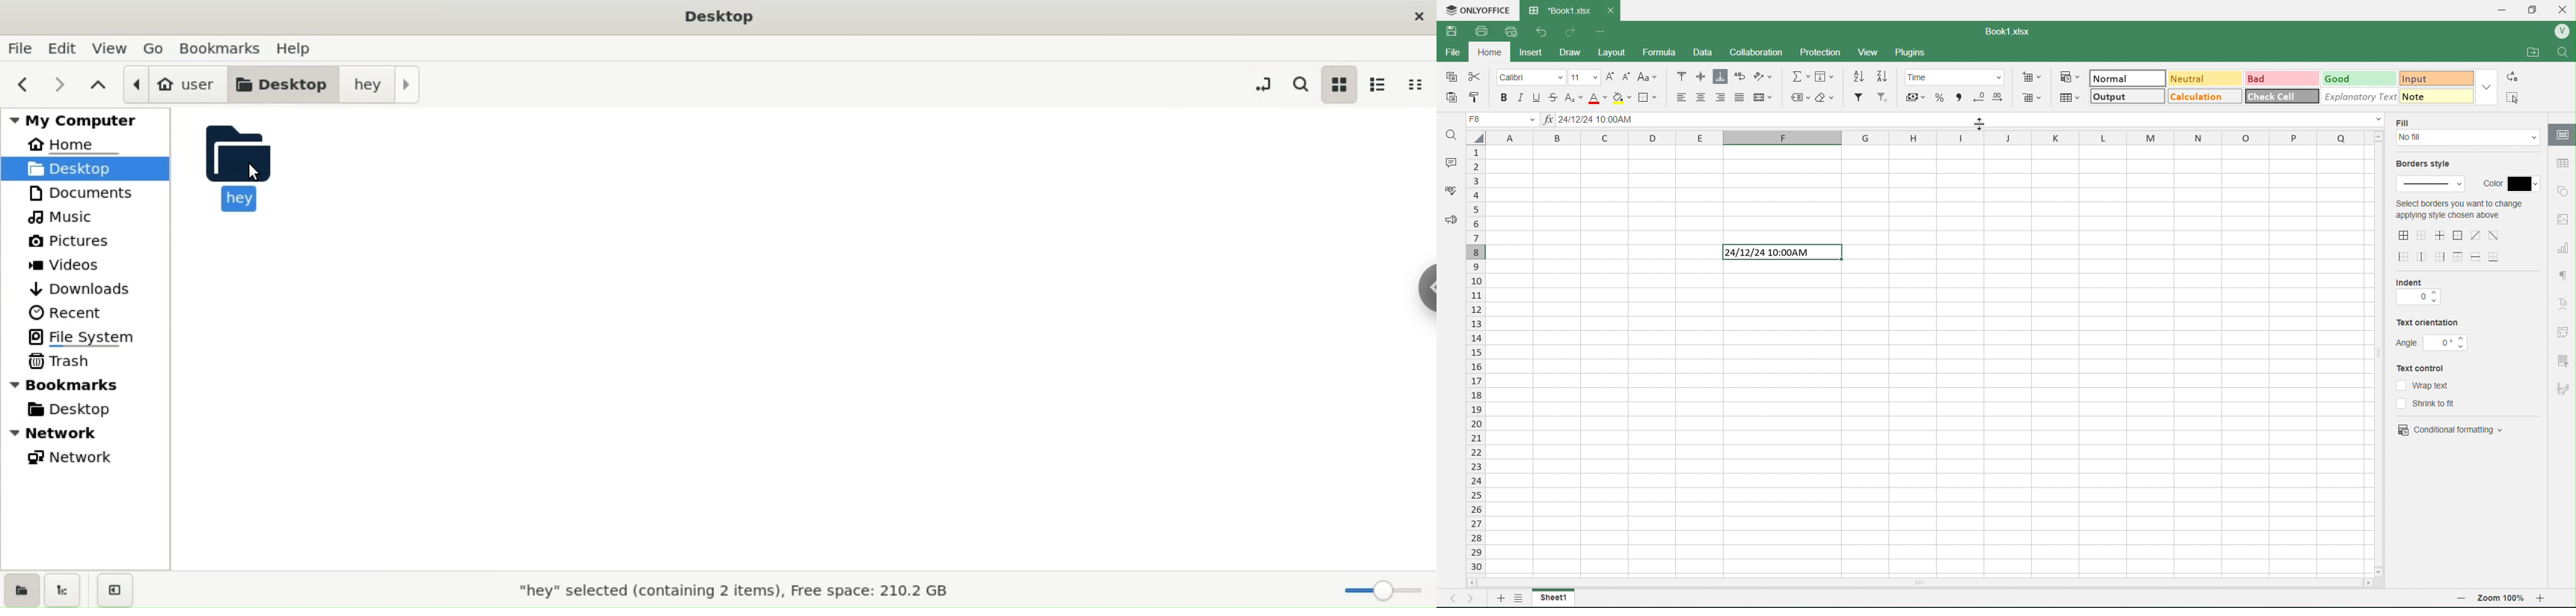  Describe the element at coordinates (1494, 54) in the screenshot. I see `Home` at that location.